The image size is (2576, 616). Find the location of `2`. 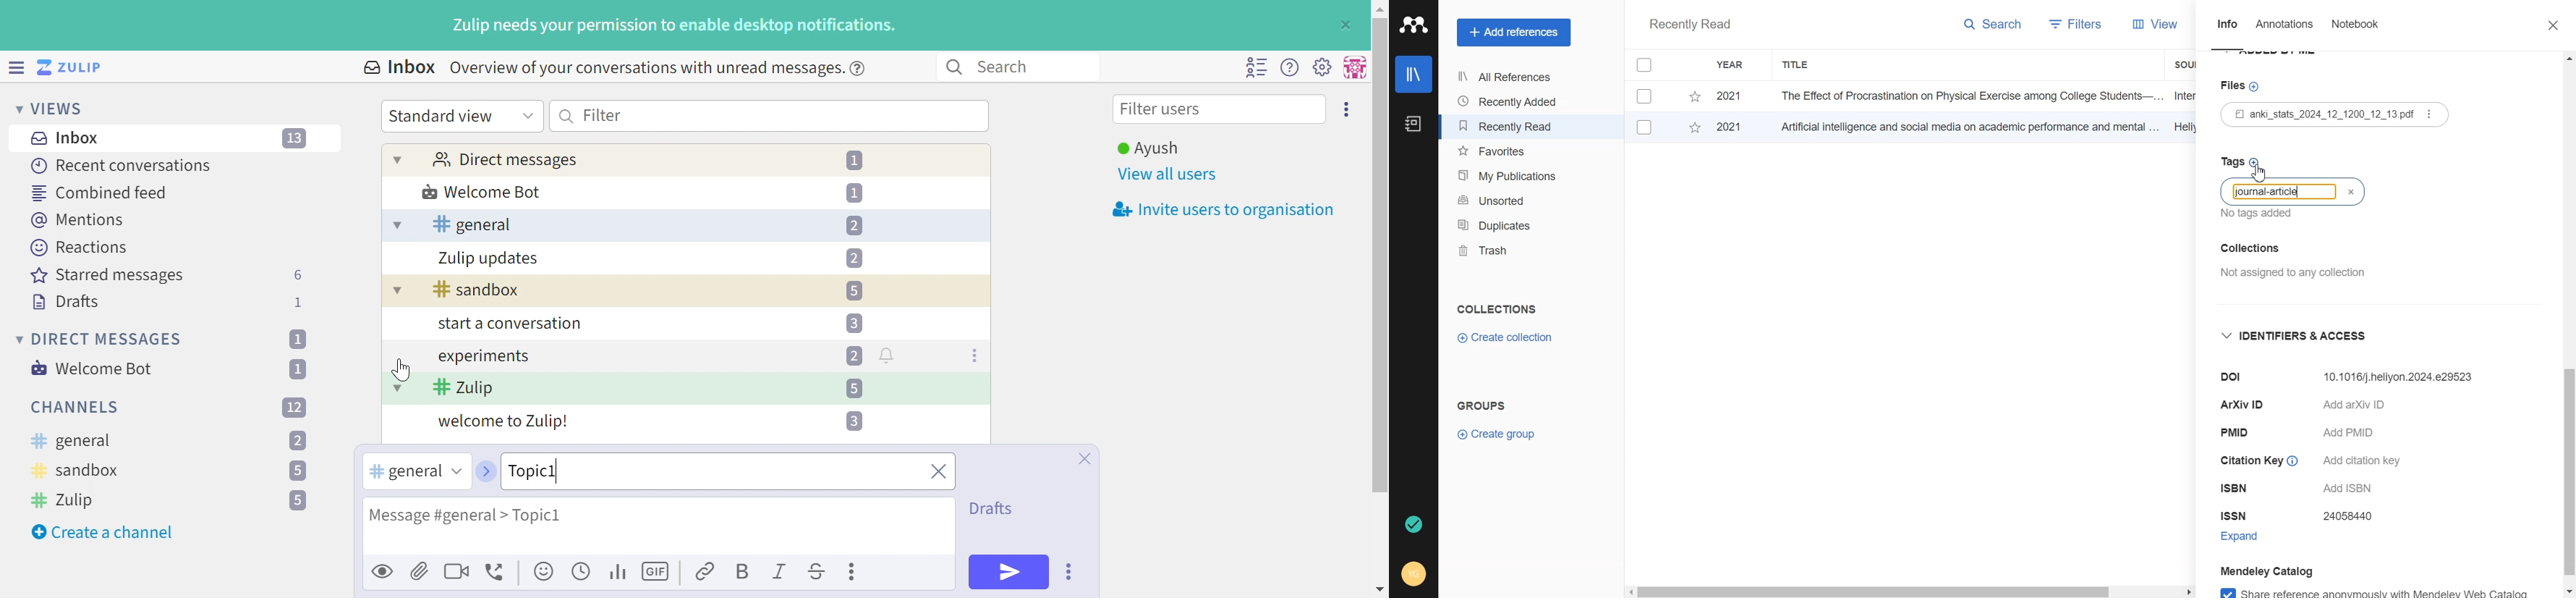

2 is located at coordinates (854, 226).